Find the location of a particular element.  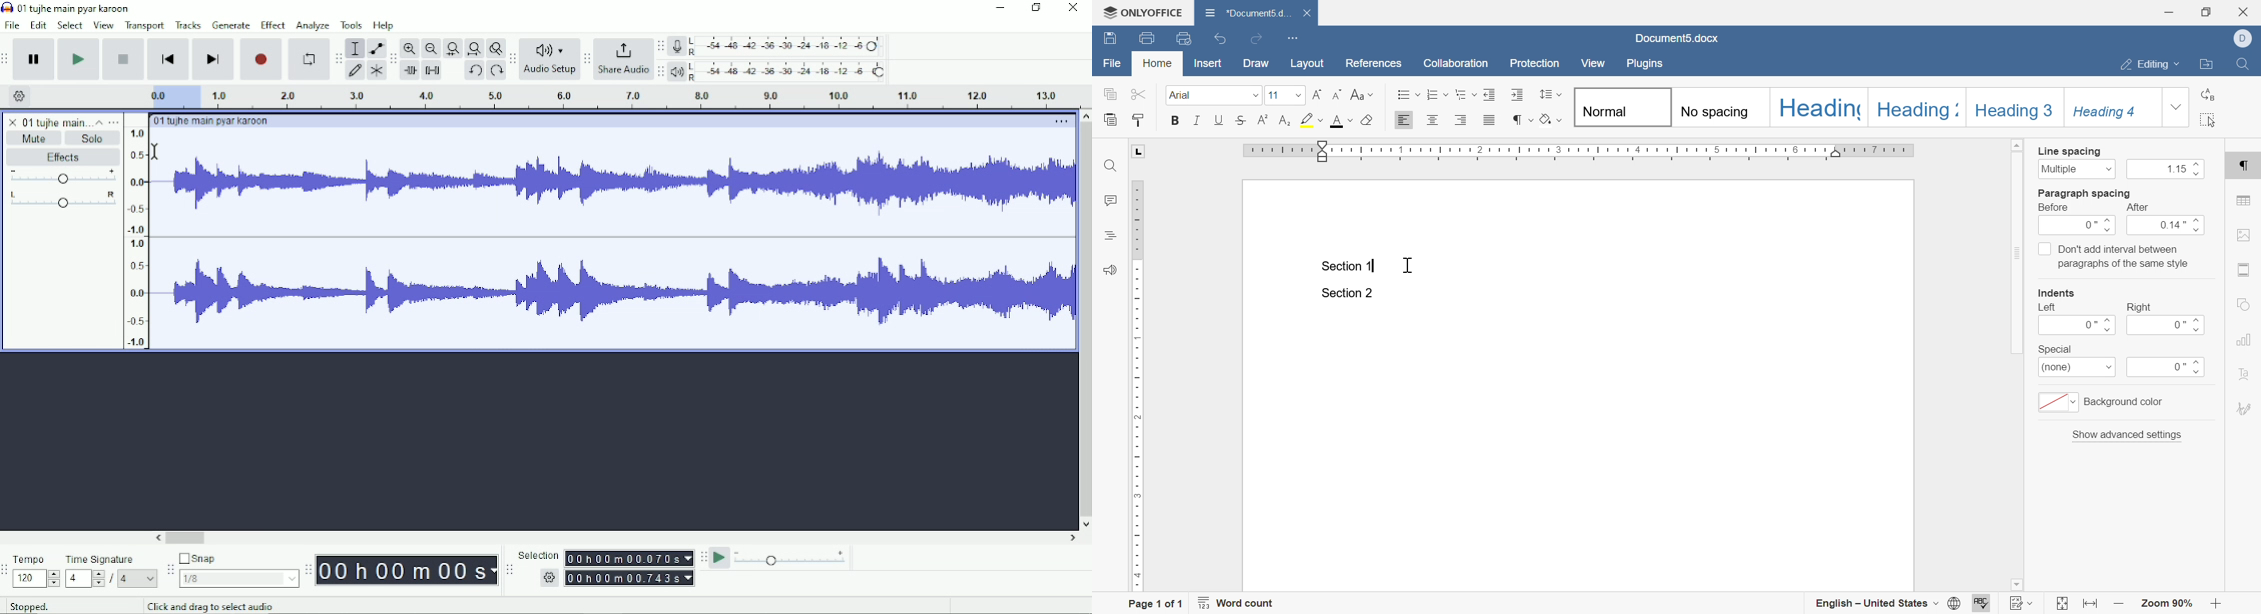

01 tujhe main pyar karoon is located at coordinates (215, 121).